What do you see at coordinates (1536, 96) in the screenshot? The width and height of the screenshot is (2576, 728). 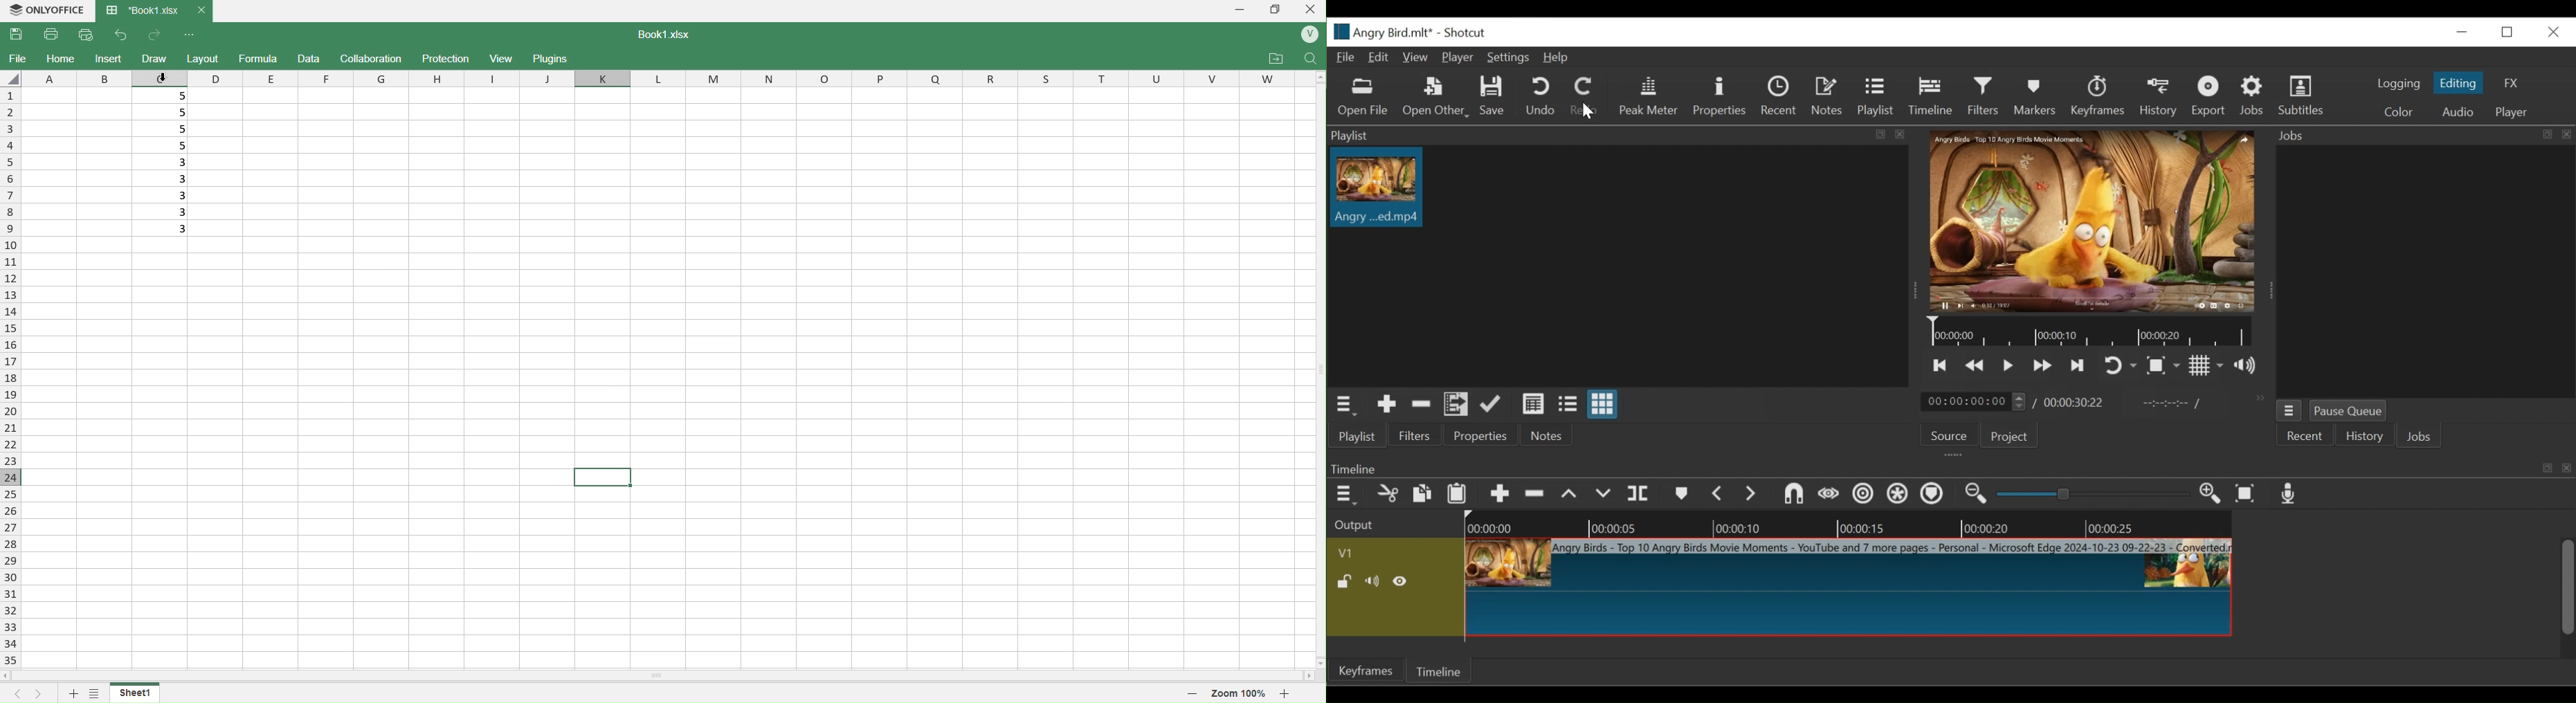 I see `Undo` at bounding box center [1536, 96].